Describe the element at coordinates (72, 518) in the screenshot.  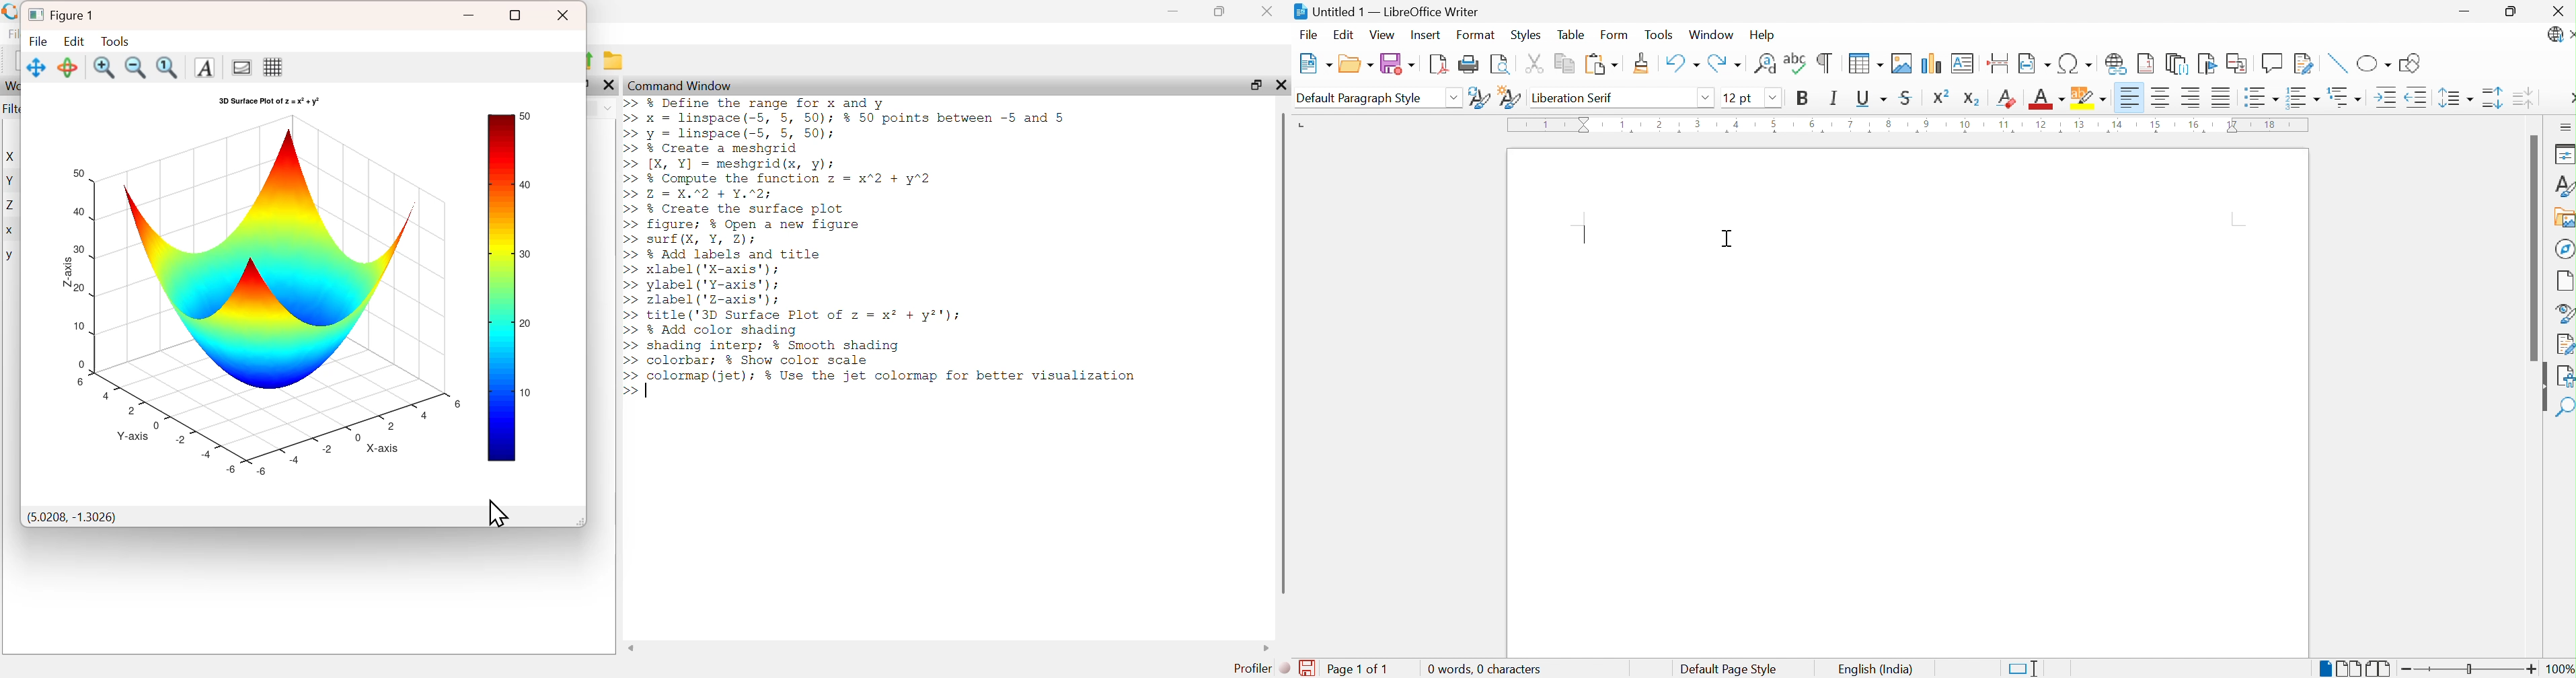
I see `(5.0208, -1.3026)` at that location.